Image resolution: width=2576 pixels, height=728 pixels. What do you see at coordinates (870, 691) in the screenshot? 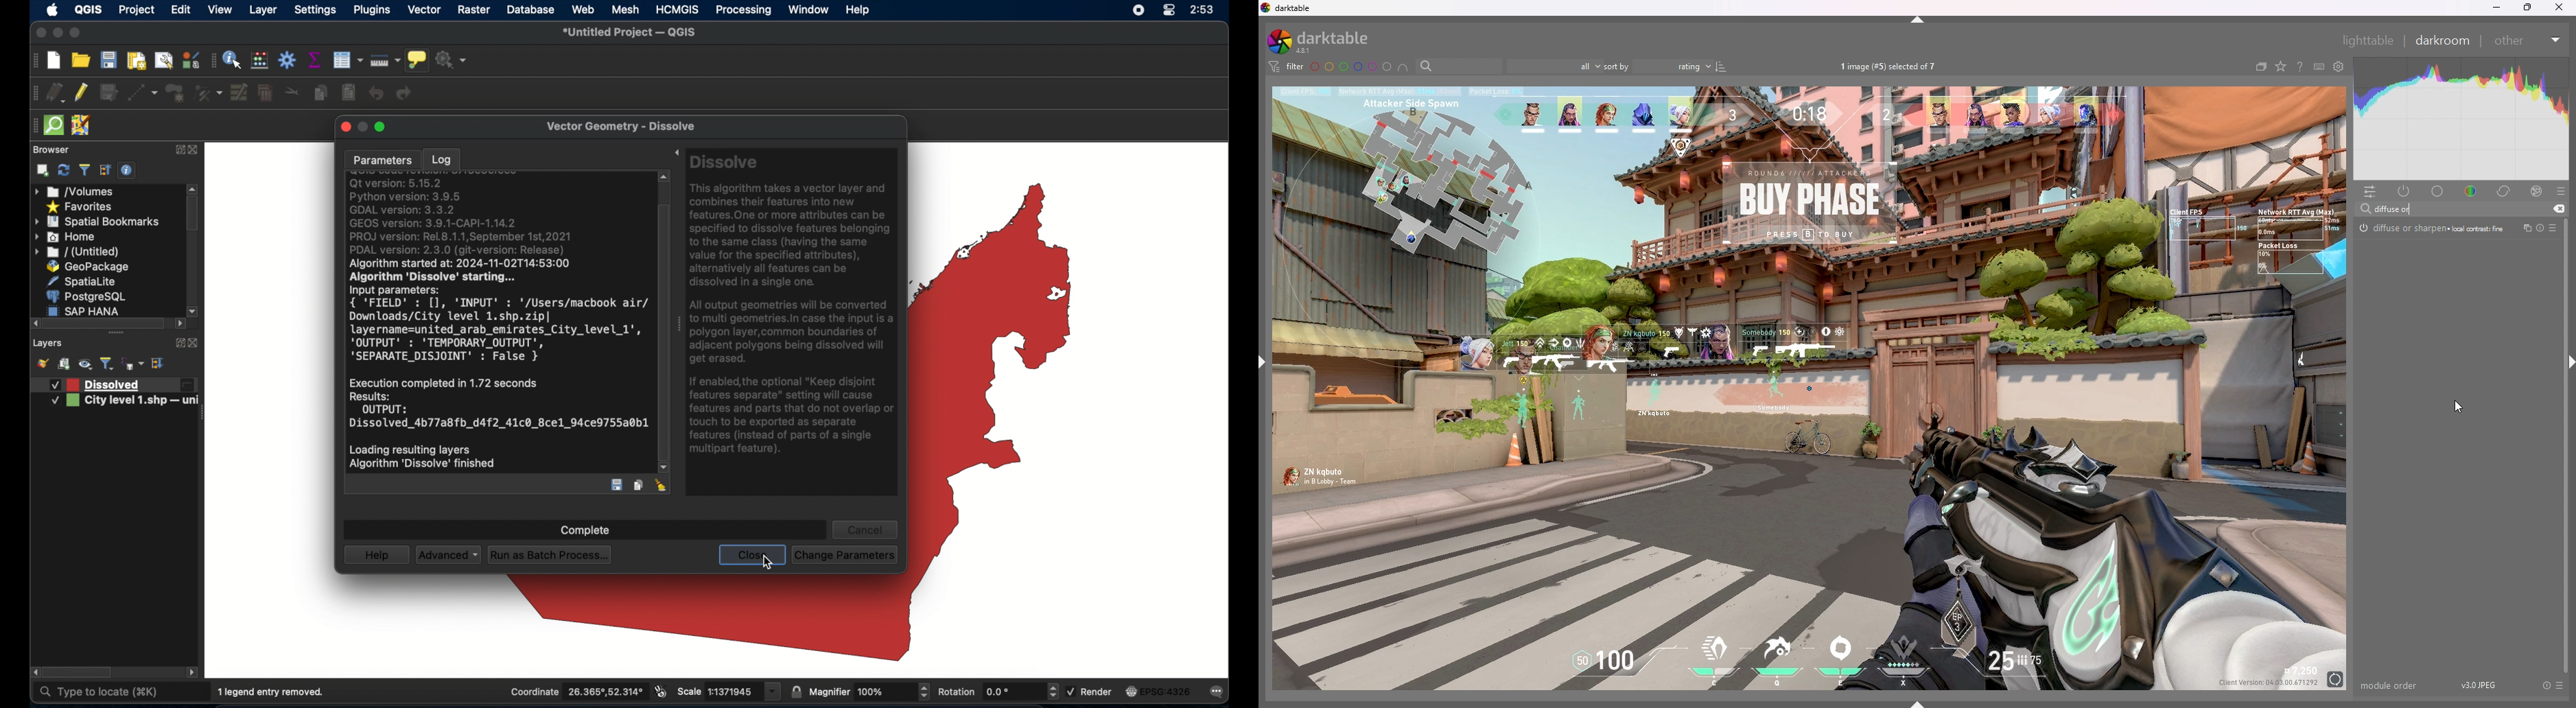
I see `magnifier` at bounding box center [870, 691].